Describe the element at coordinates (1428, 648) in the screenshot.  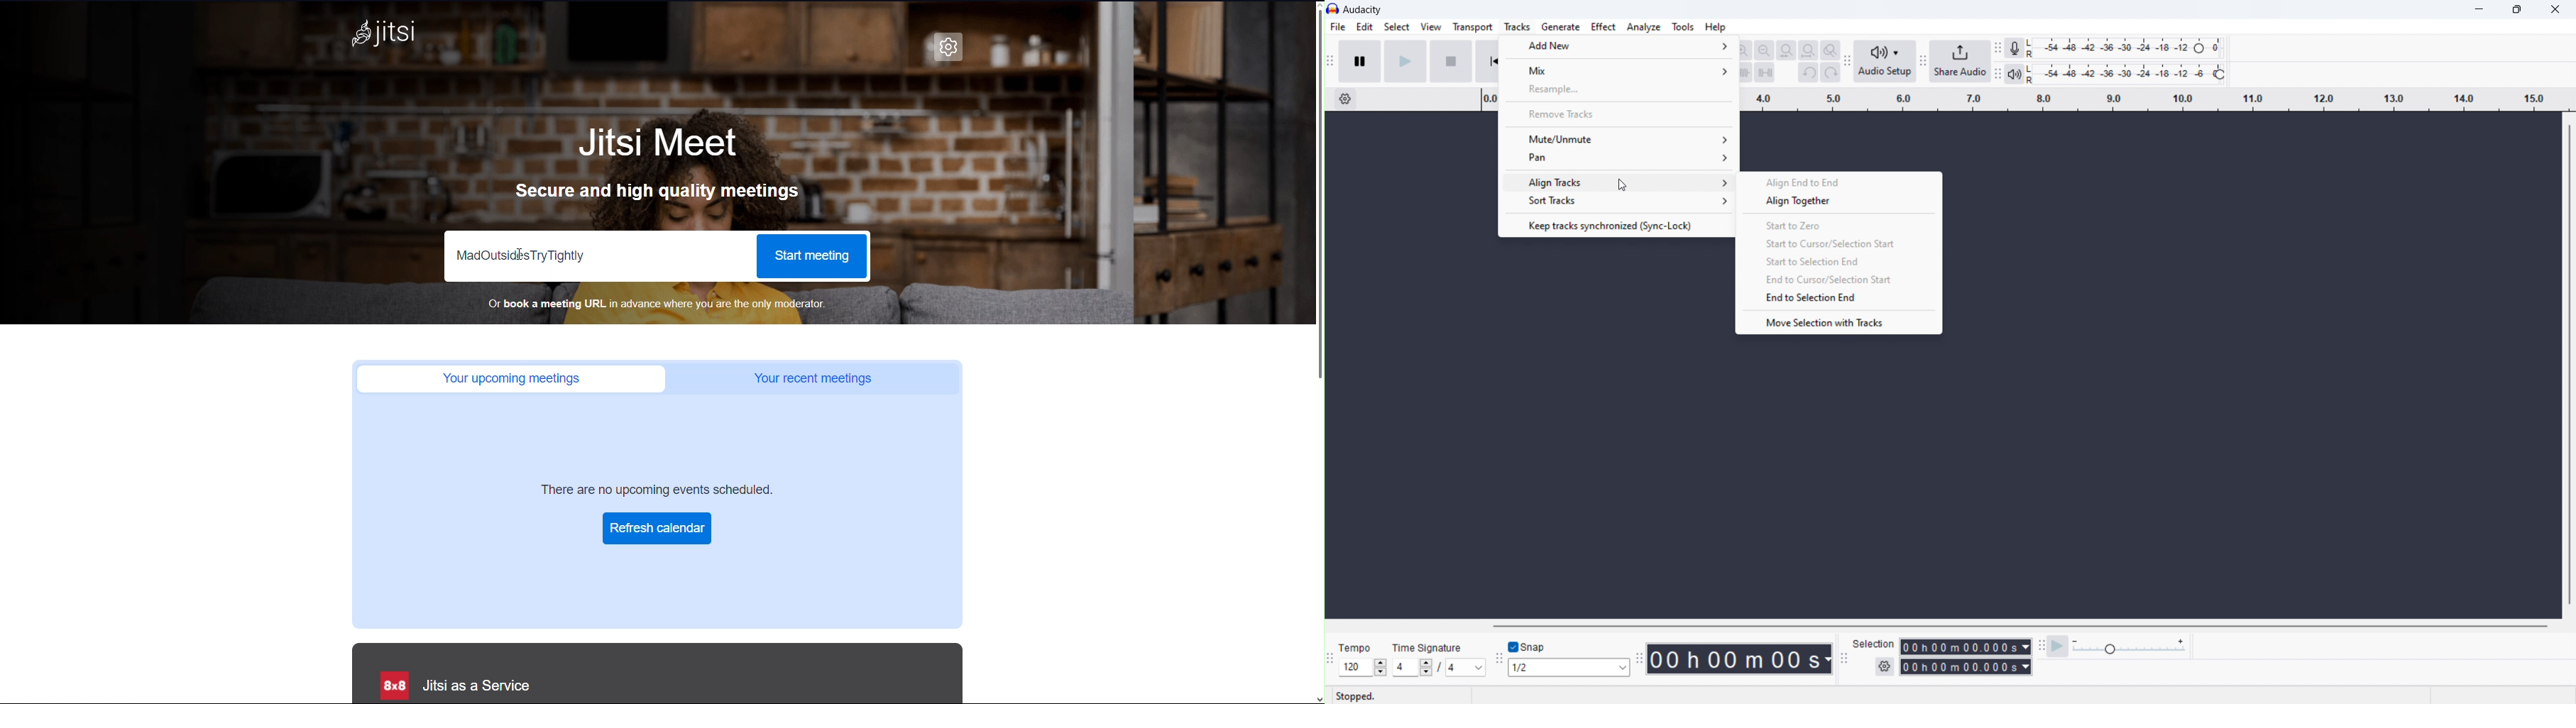
I see `Time Signatures` at that location.